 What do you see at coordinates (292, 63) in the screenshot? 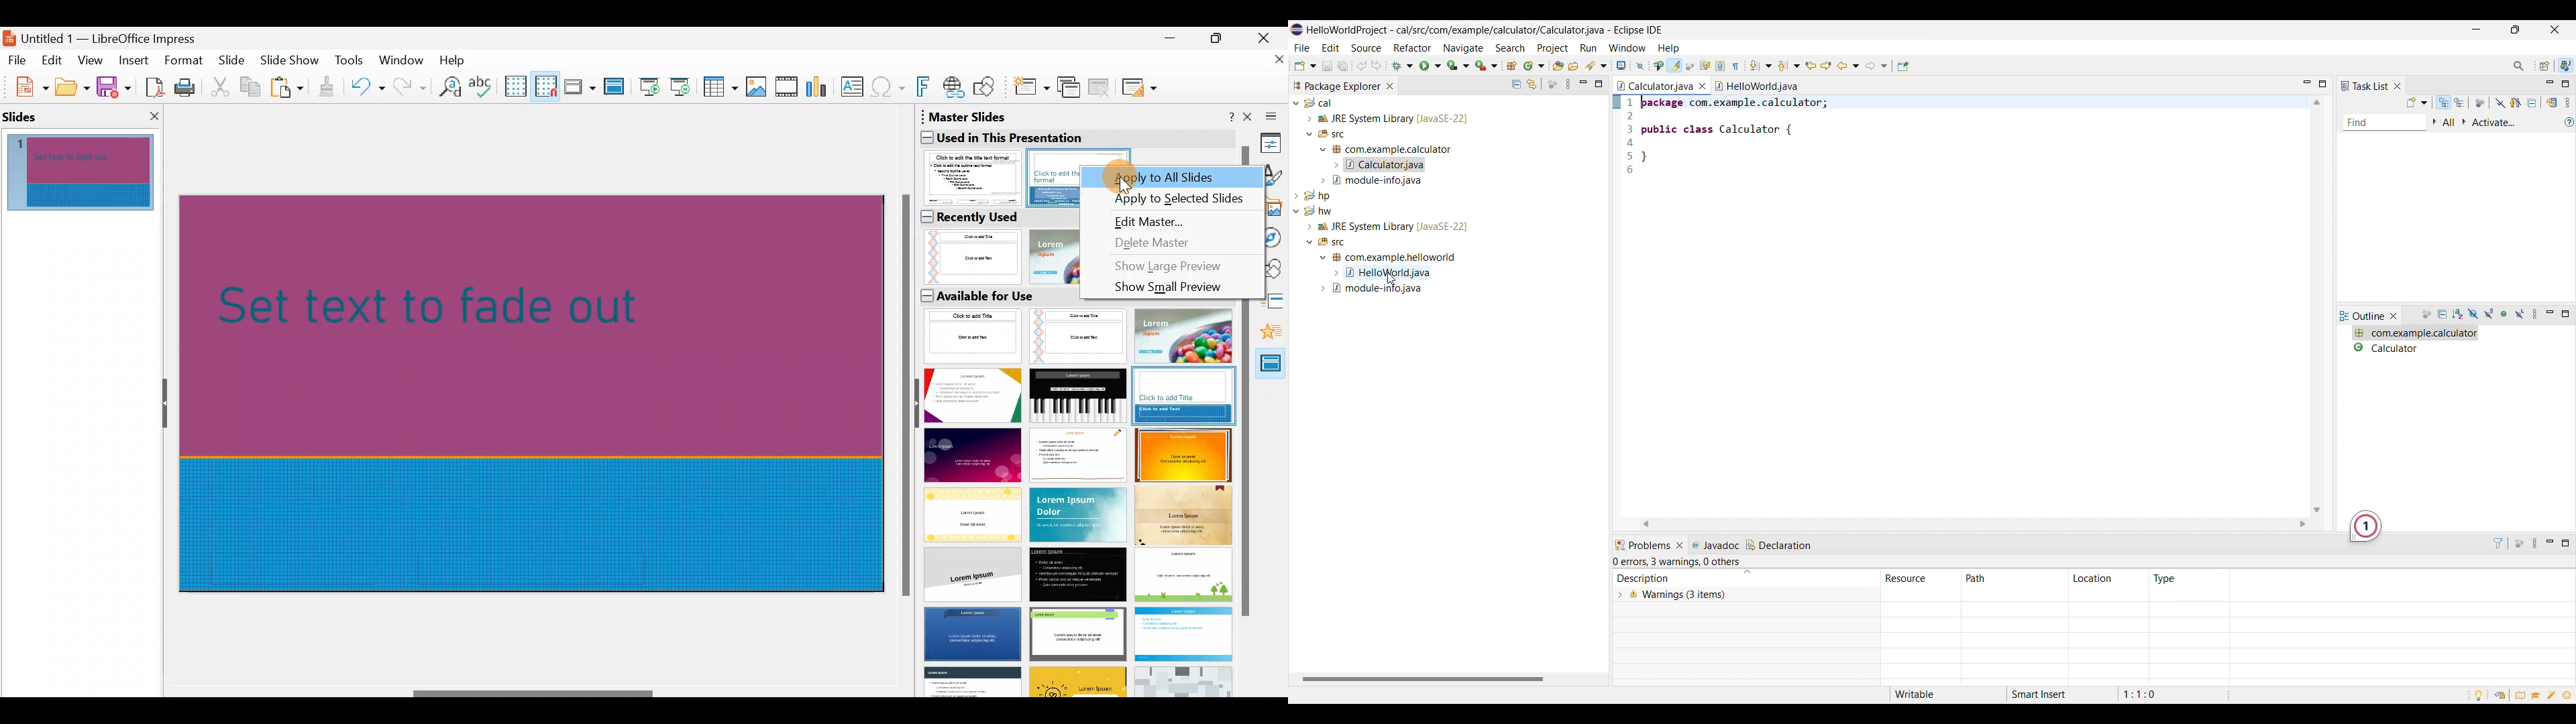
I see `Slide show` at bounding box center [292, 63].